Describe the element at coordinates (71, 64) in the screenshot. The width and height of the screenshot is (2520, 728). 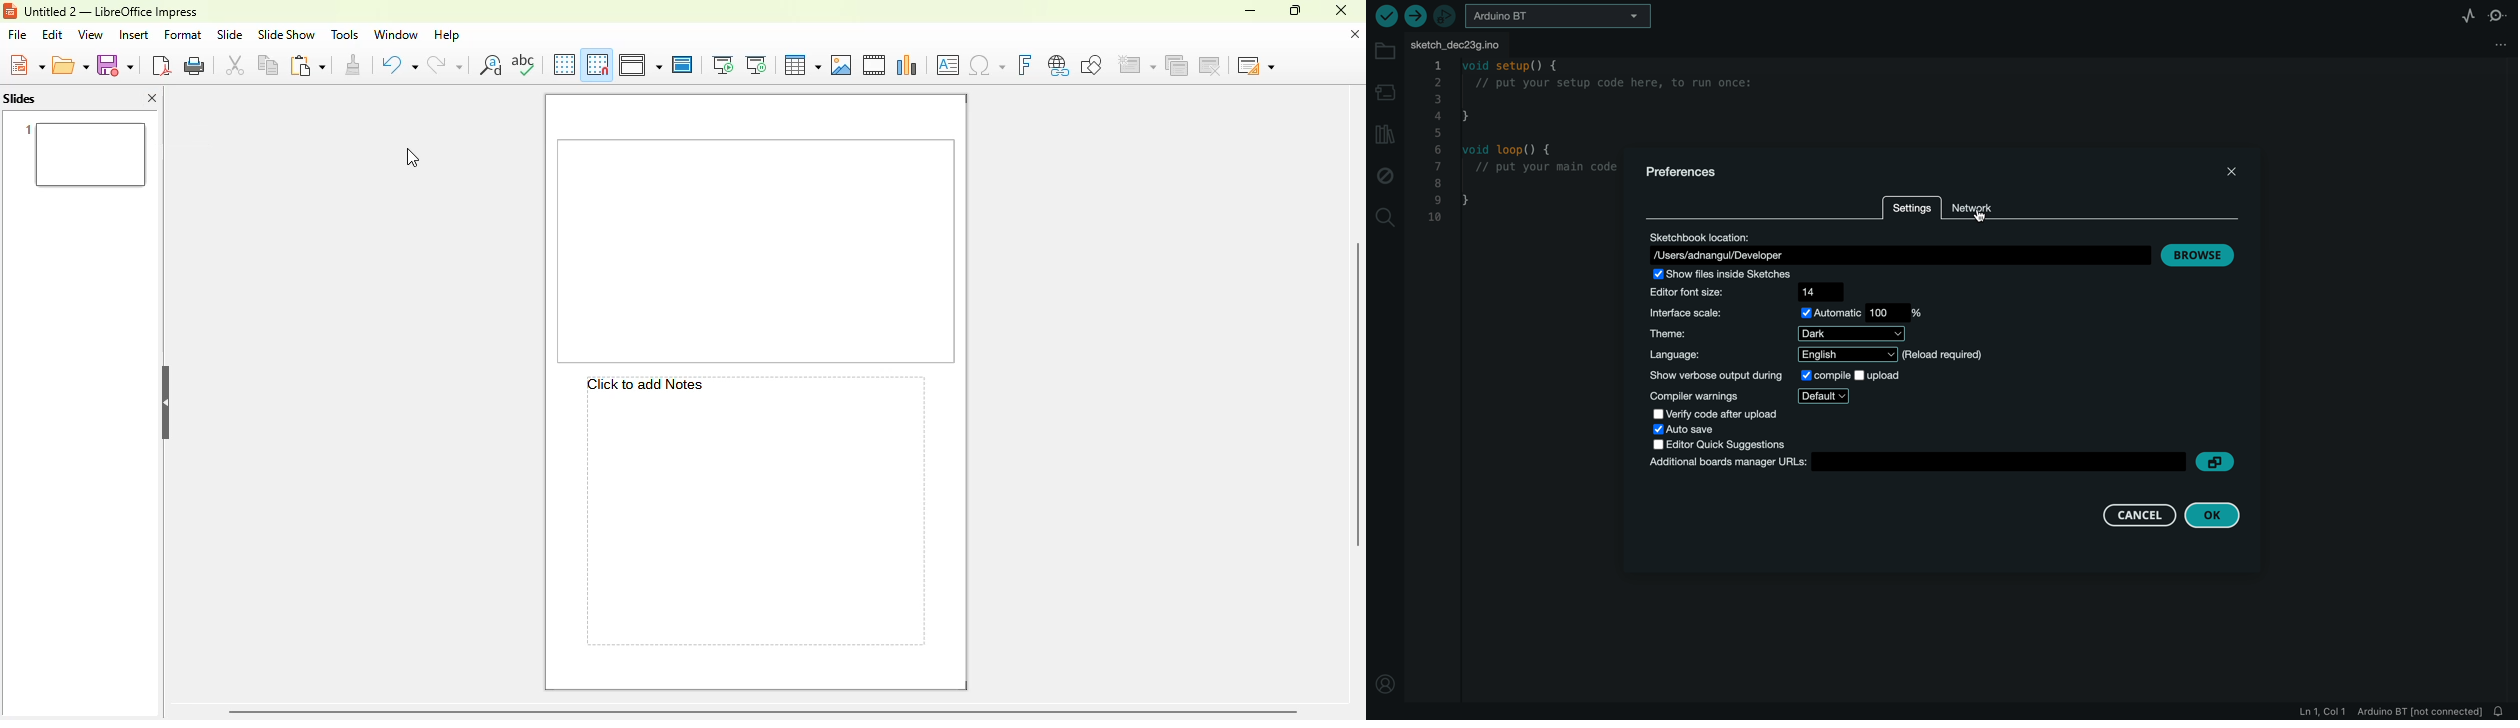
I see `open` at that location.